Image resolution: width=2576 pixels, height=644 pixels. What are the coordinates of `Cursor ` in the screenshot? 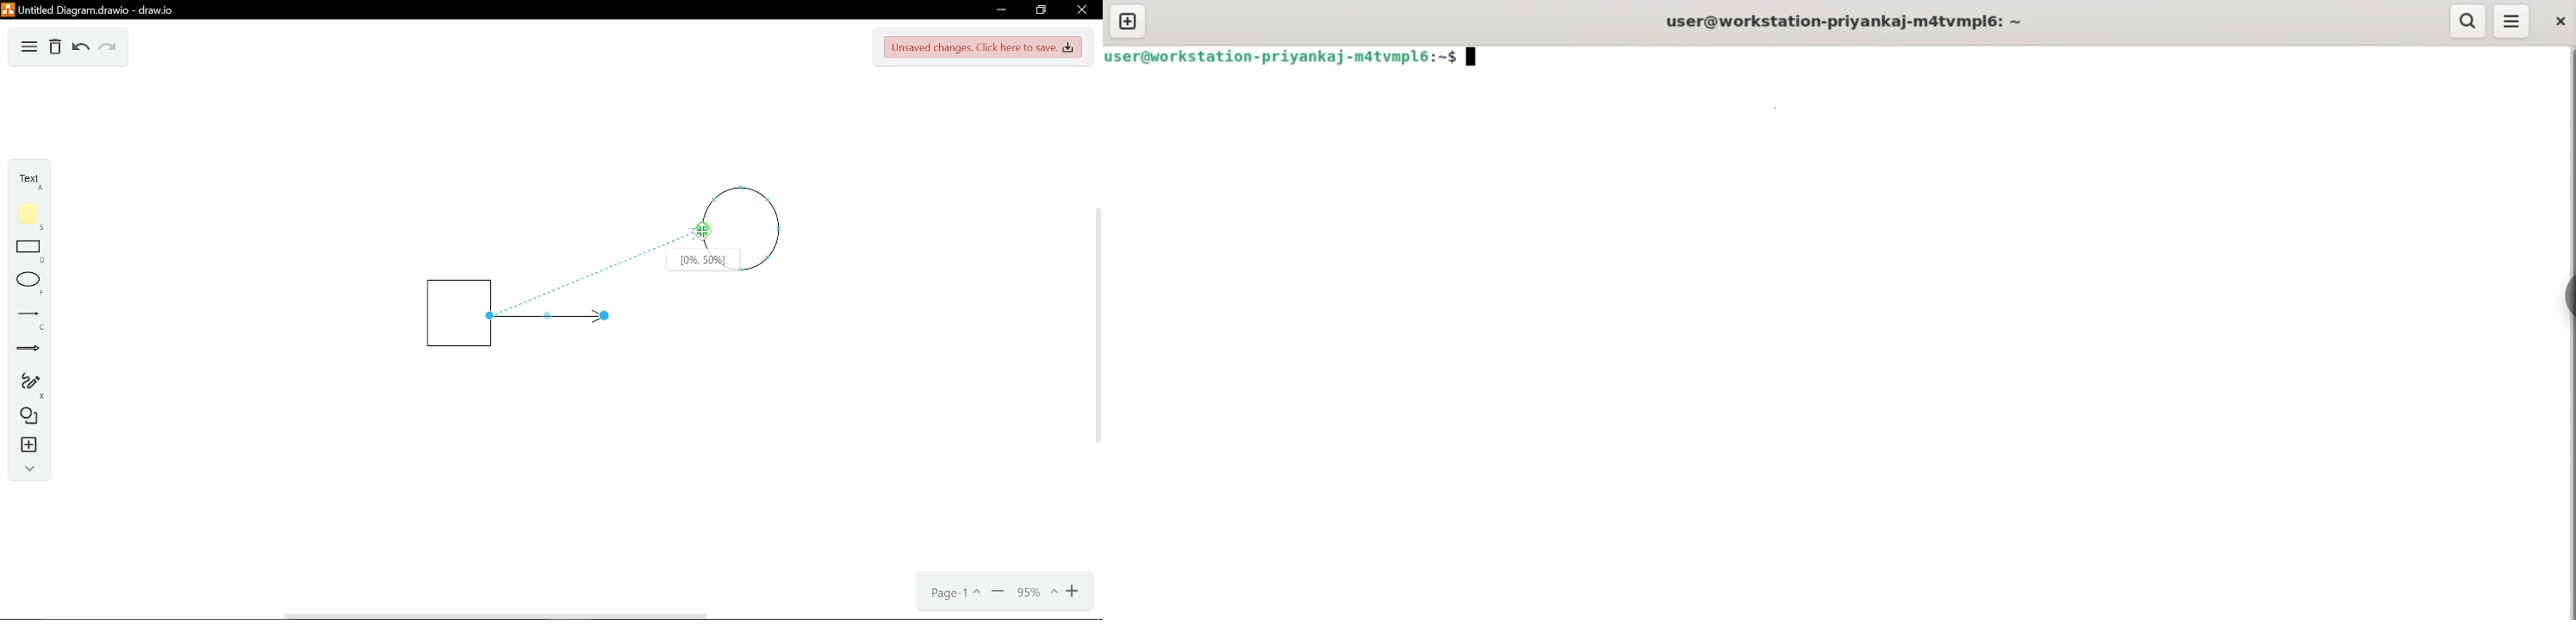 It's located at (701, 230).